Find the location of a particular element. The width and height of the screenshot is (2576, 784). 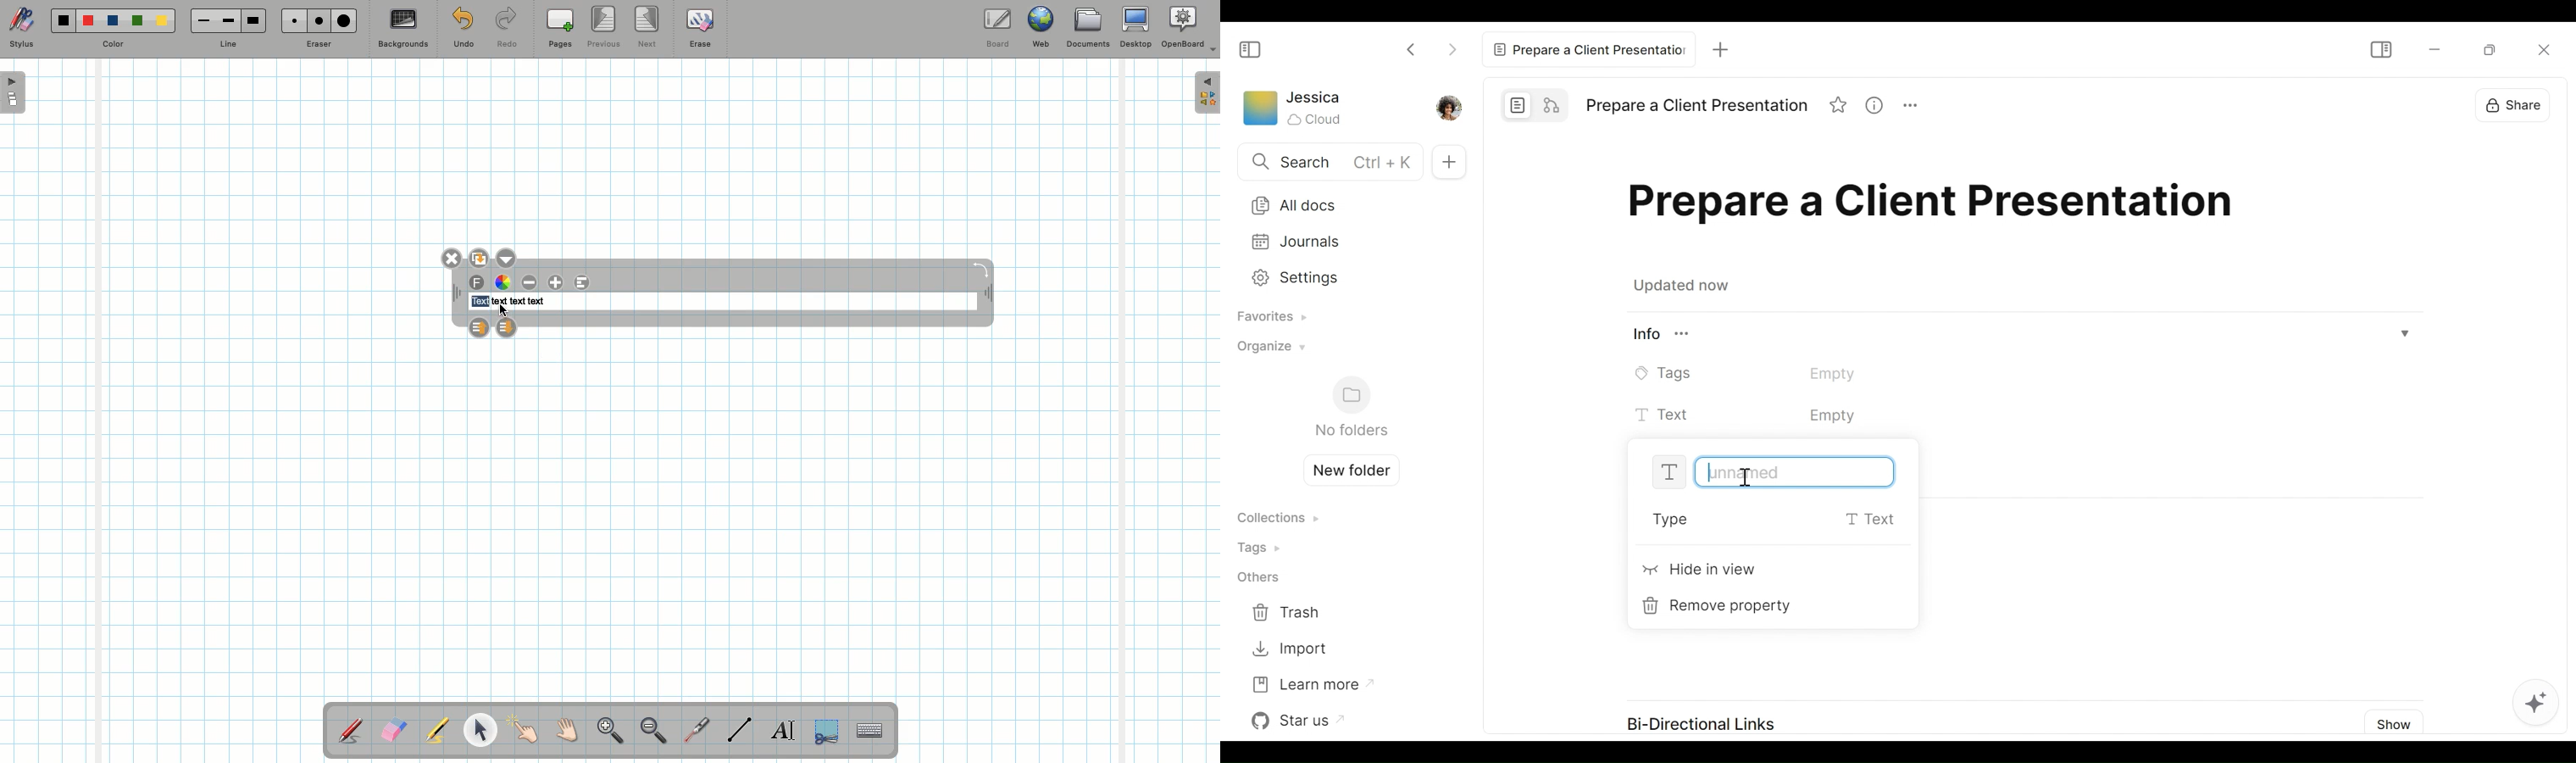

Insertion Cursor is located at coordinates (1744, 478).